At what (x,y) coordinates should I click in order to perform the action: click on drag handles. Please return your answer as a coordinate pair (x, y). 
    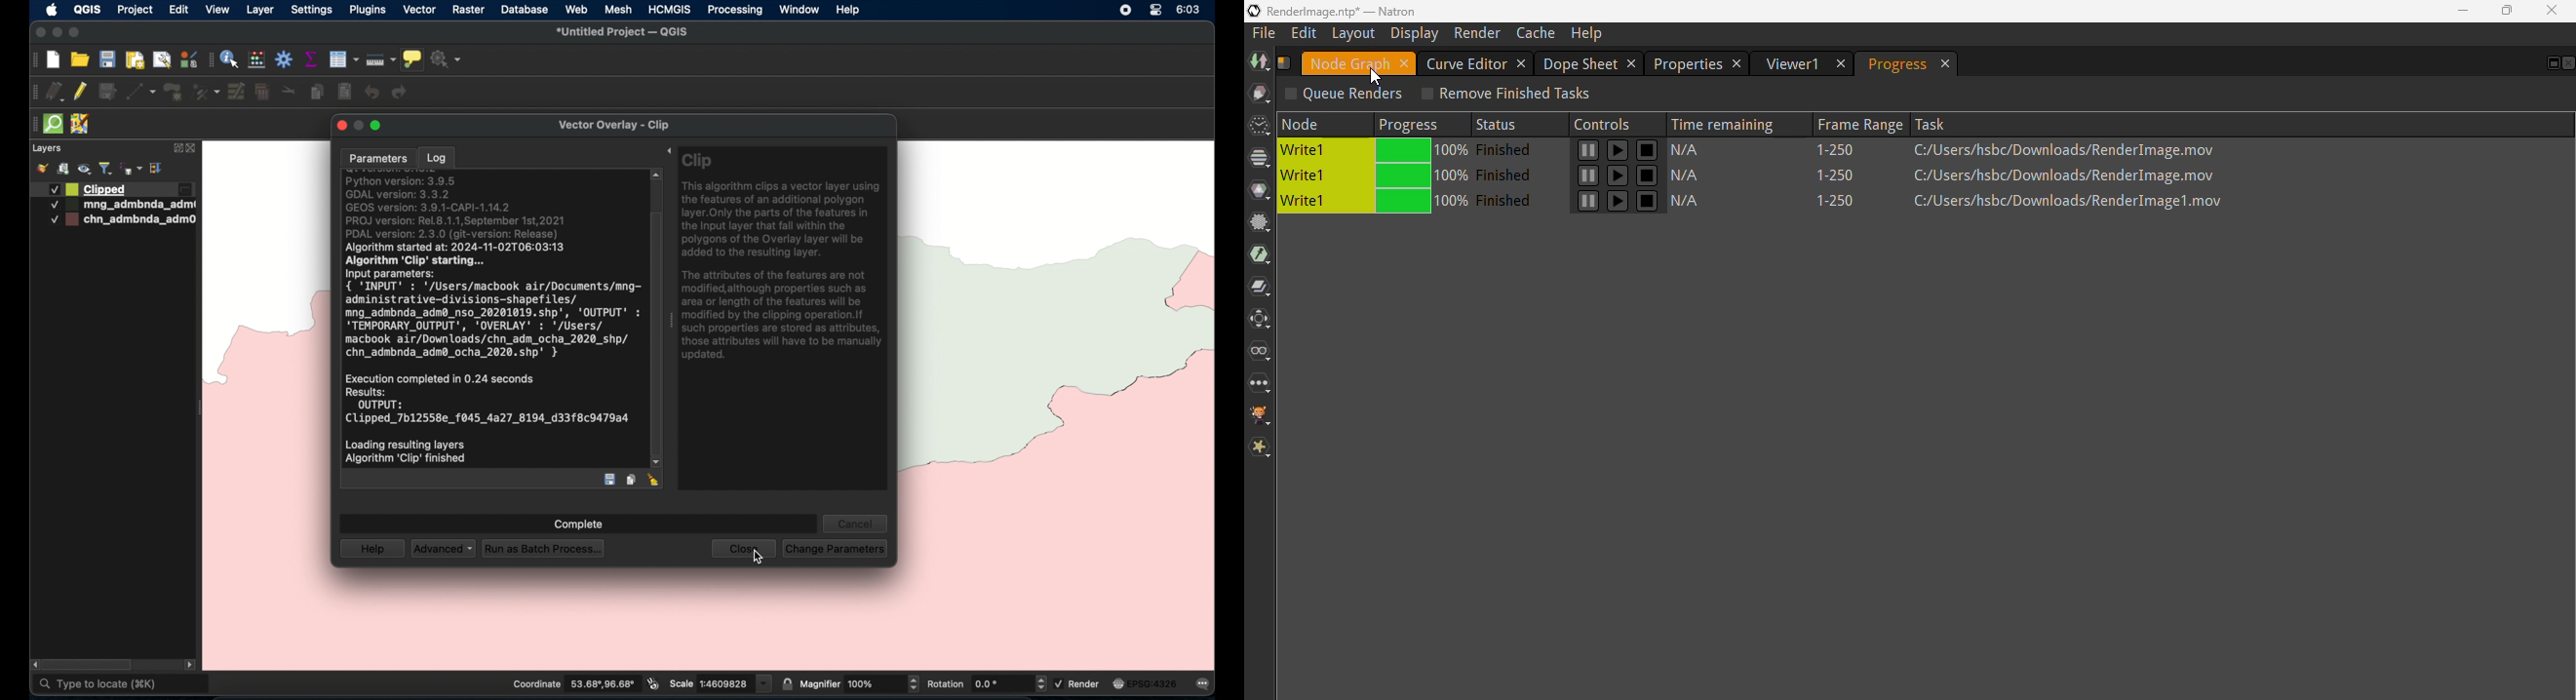
    Looking at the image, I should click on (35, 93).